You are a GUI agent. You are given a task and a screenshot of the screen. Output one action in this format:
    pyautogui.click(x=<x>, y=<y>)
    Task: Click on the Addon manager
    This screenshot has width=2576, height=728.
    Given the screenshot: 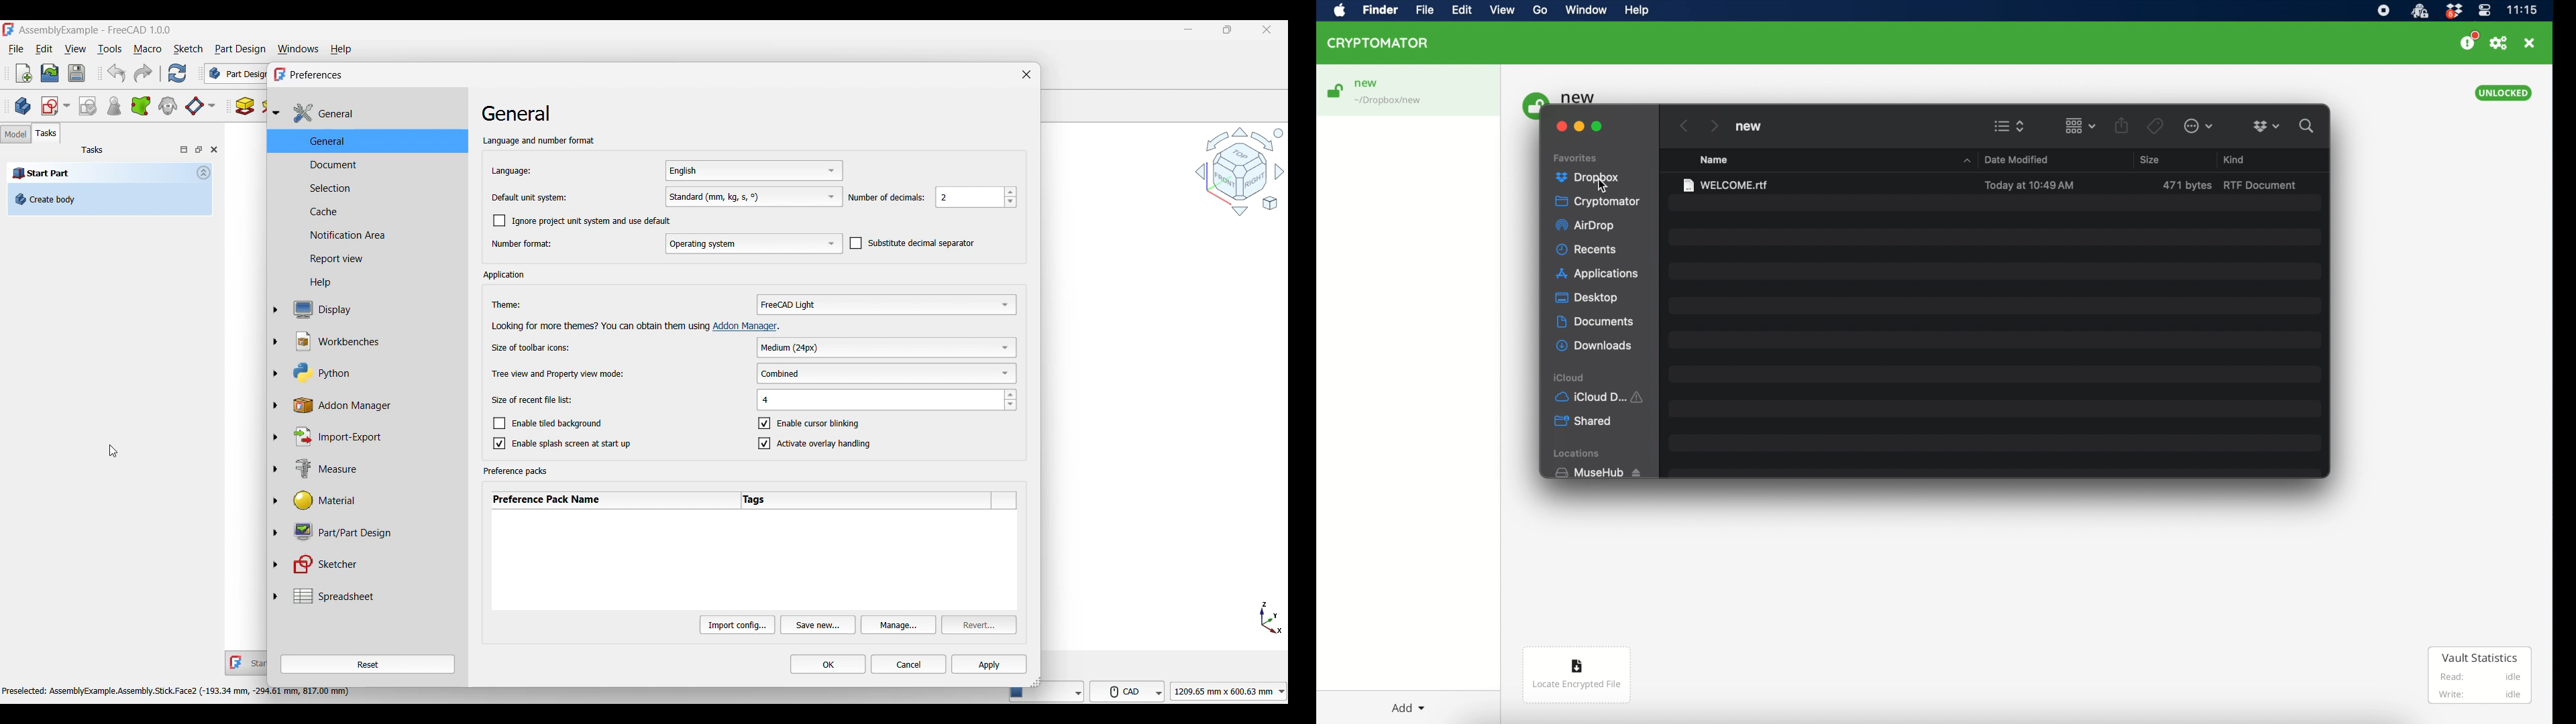 What is the action you would take?
    pyautogui.click(x=373, y=405)
    